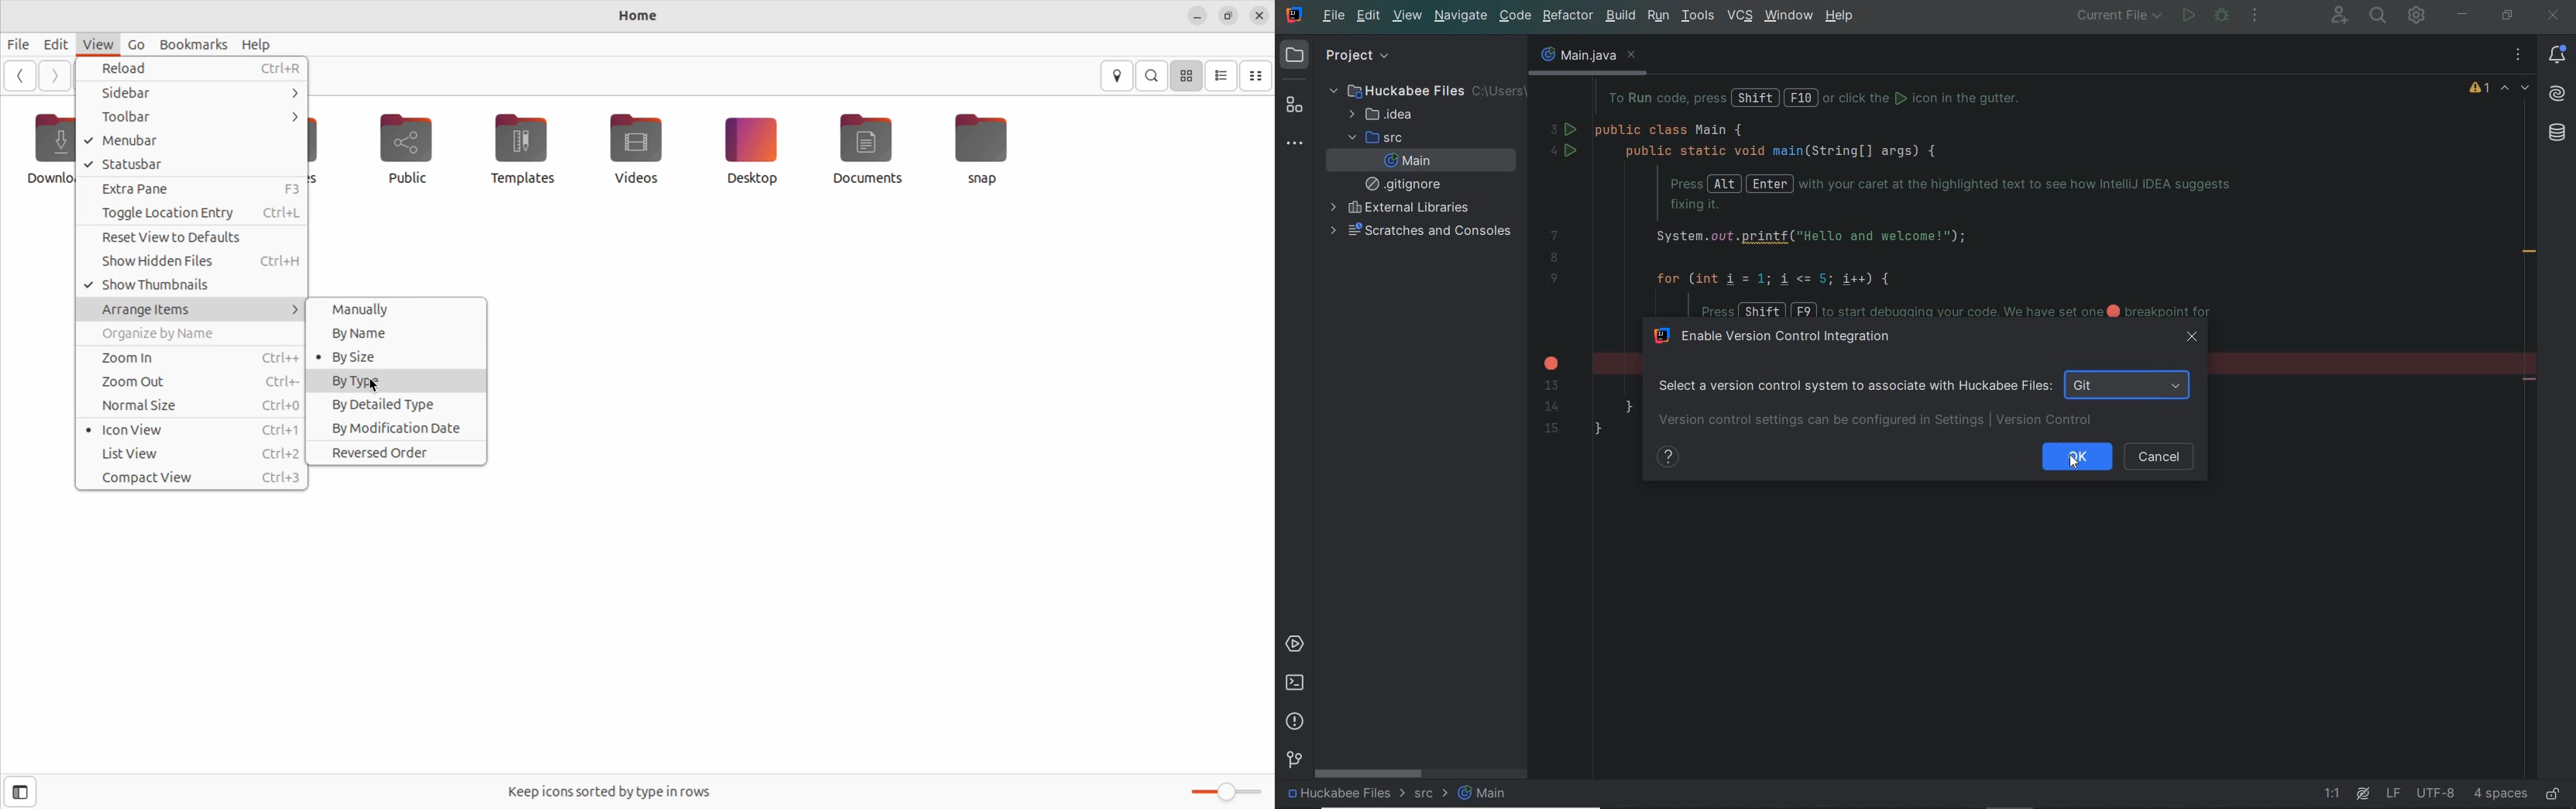 The width and height of the screenshot is (2576, 812). Describe the element at coordinates (1153, 76) in the screenshot. I see `search` at that location.